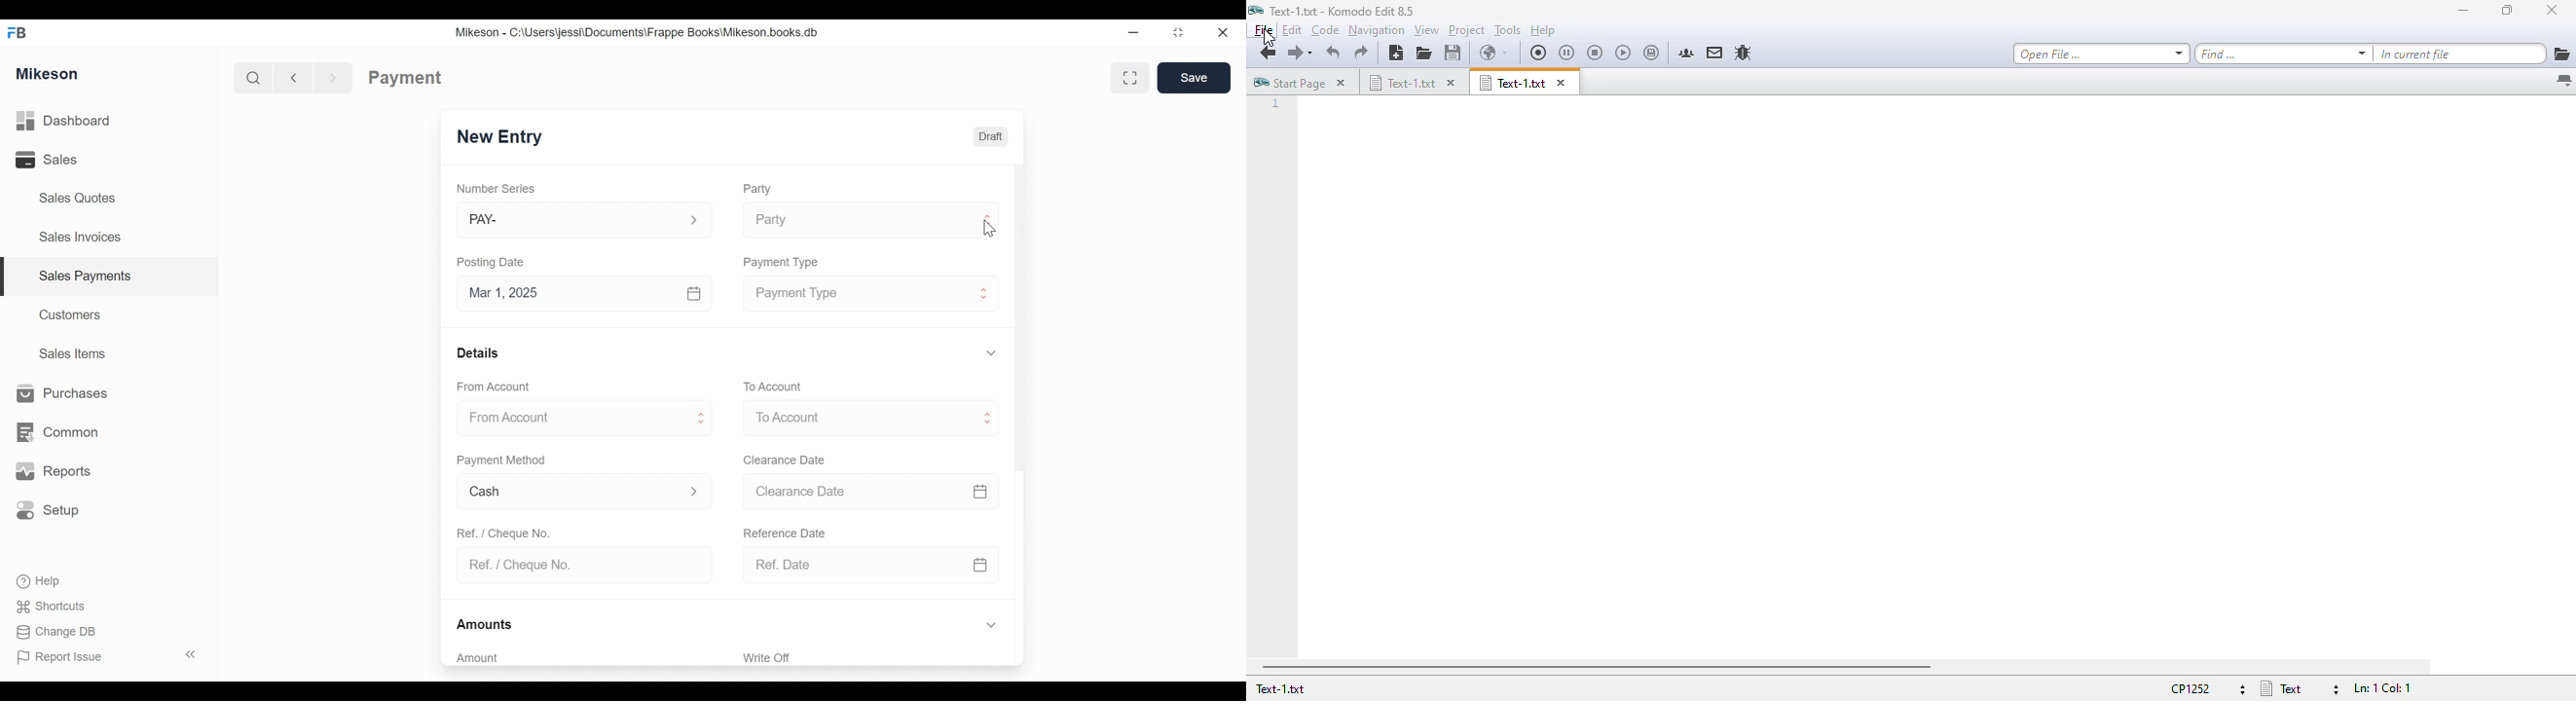 The width and height of the screenshot is (2576, 728). What do you see at coordinates (1743, 53) in the screenshot?
I see `report a bug in the komodo bugzilla database` at bounding box center [1743, 53].